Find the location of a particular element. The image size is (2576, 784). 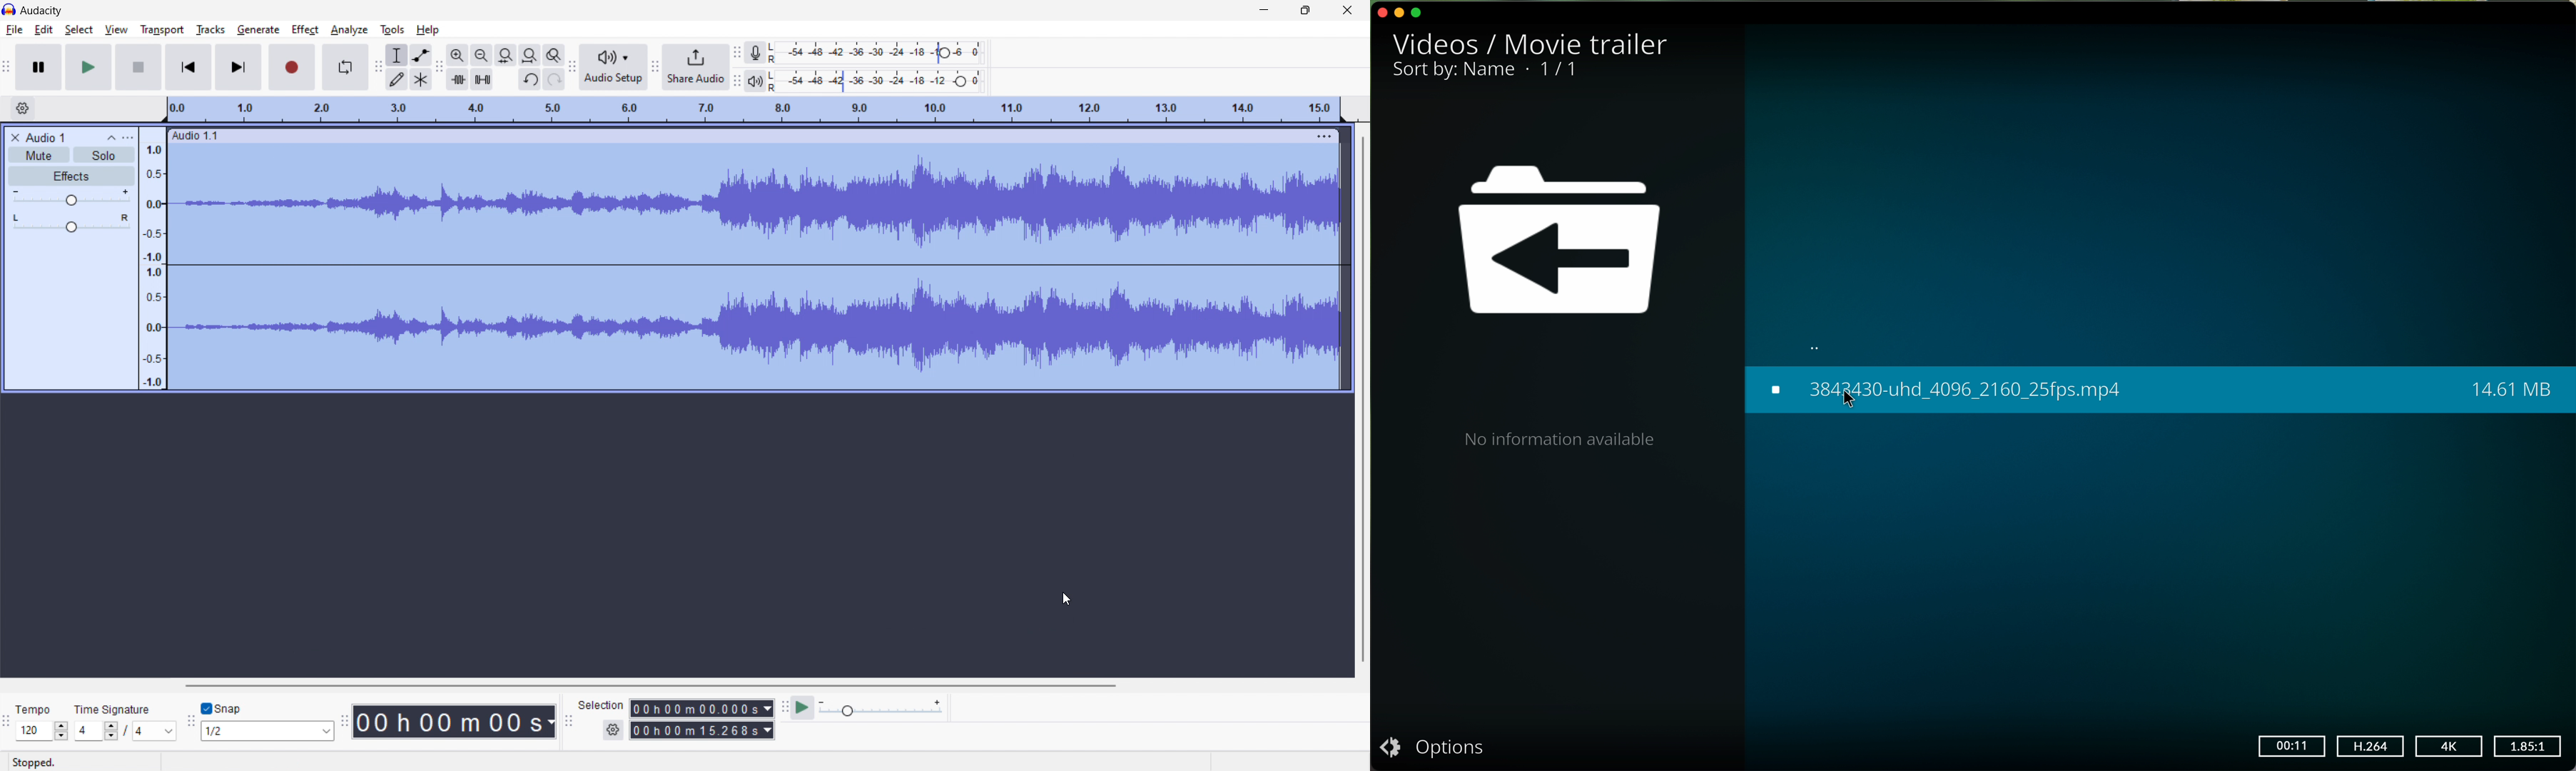

time signature toolbar is located at coordinates (6, 722).